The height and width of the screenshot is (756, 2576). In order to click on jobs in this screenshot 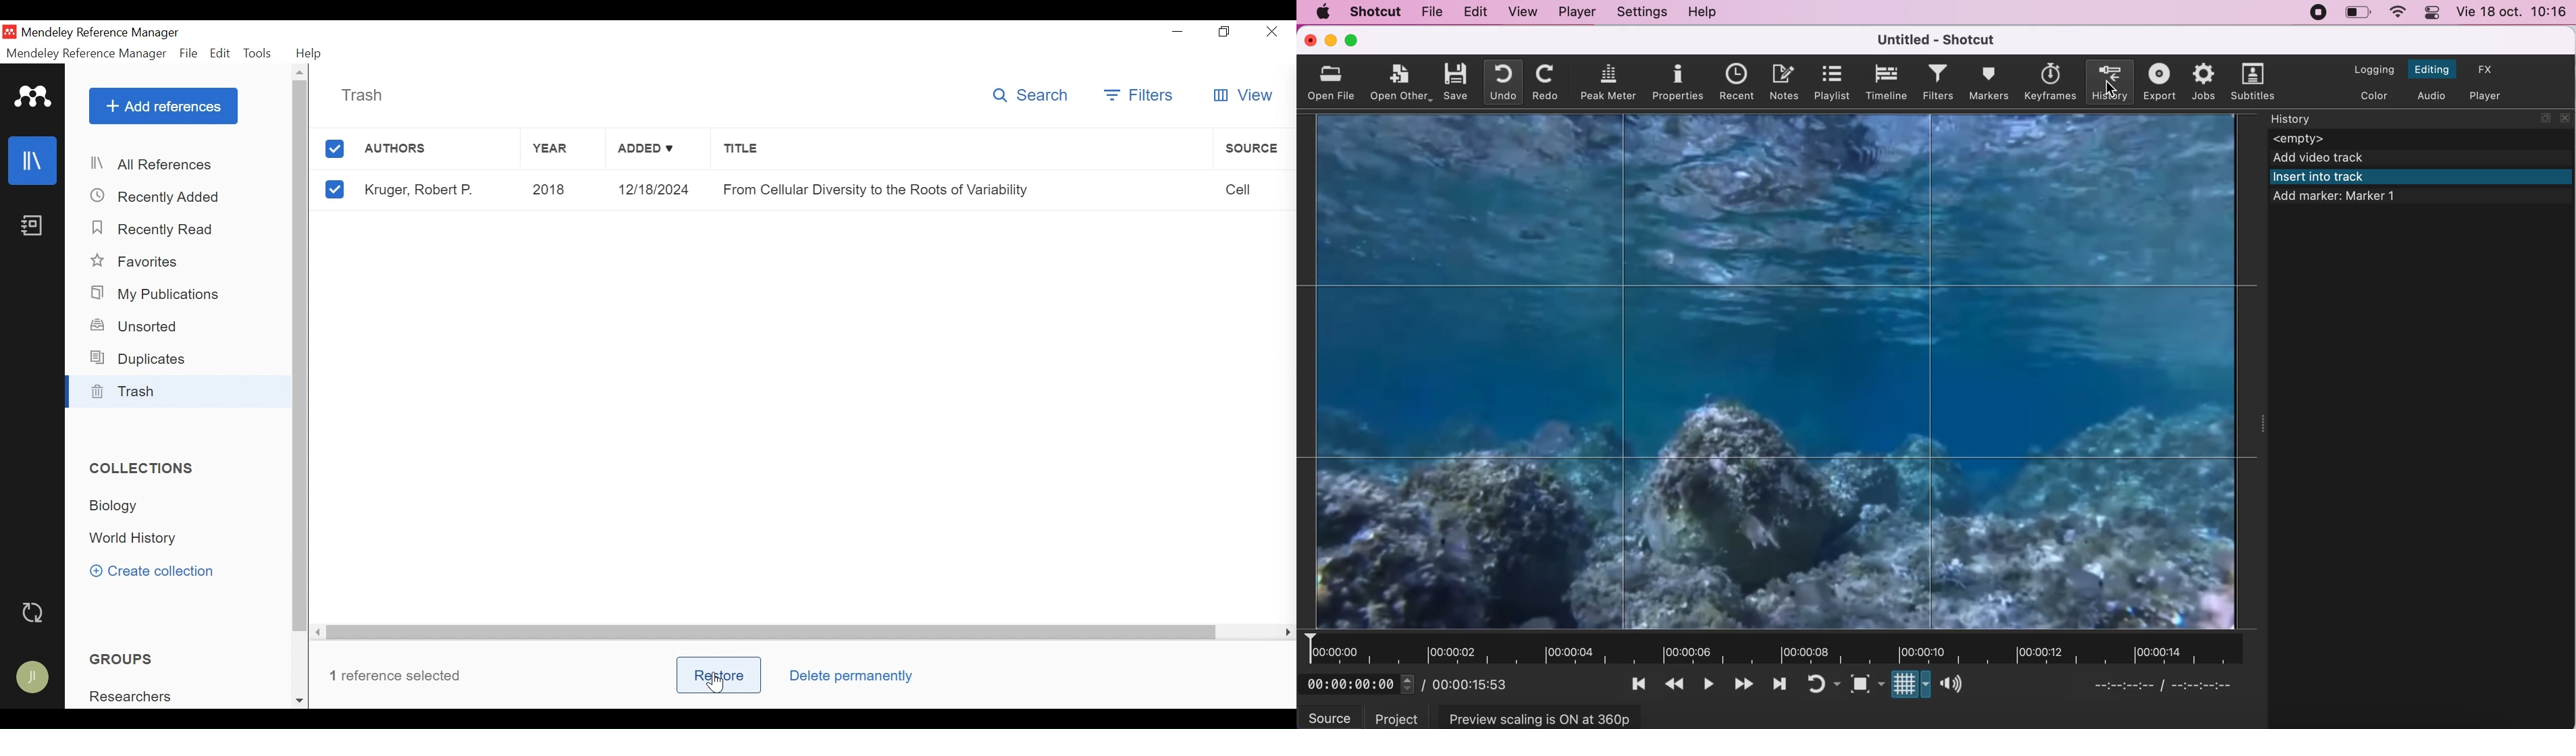, I will do `click(2202, 80)`.